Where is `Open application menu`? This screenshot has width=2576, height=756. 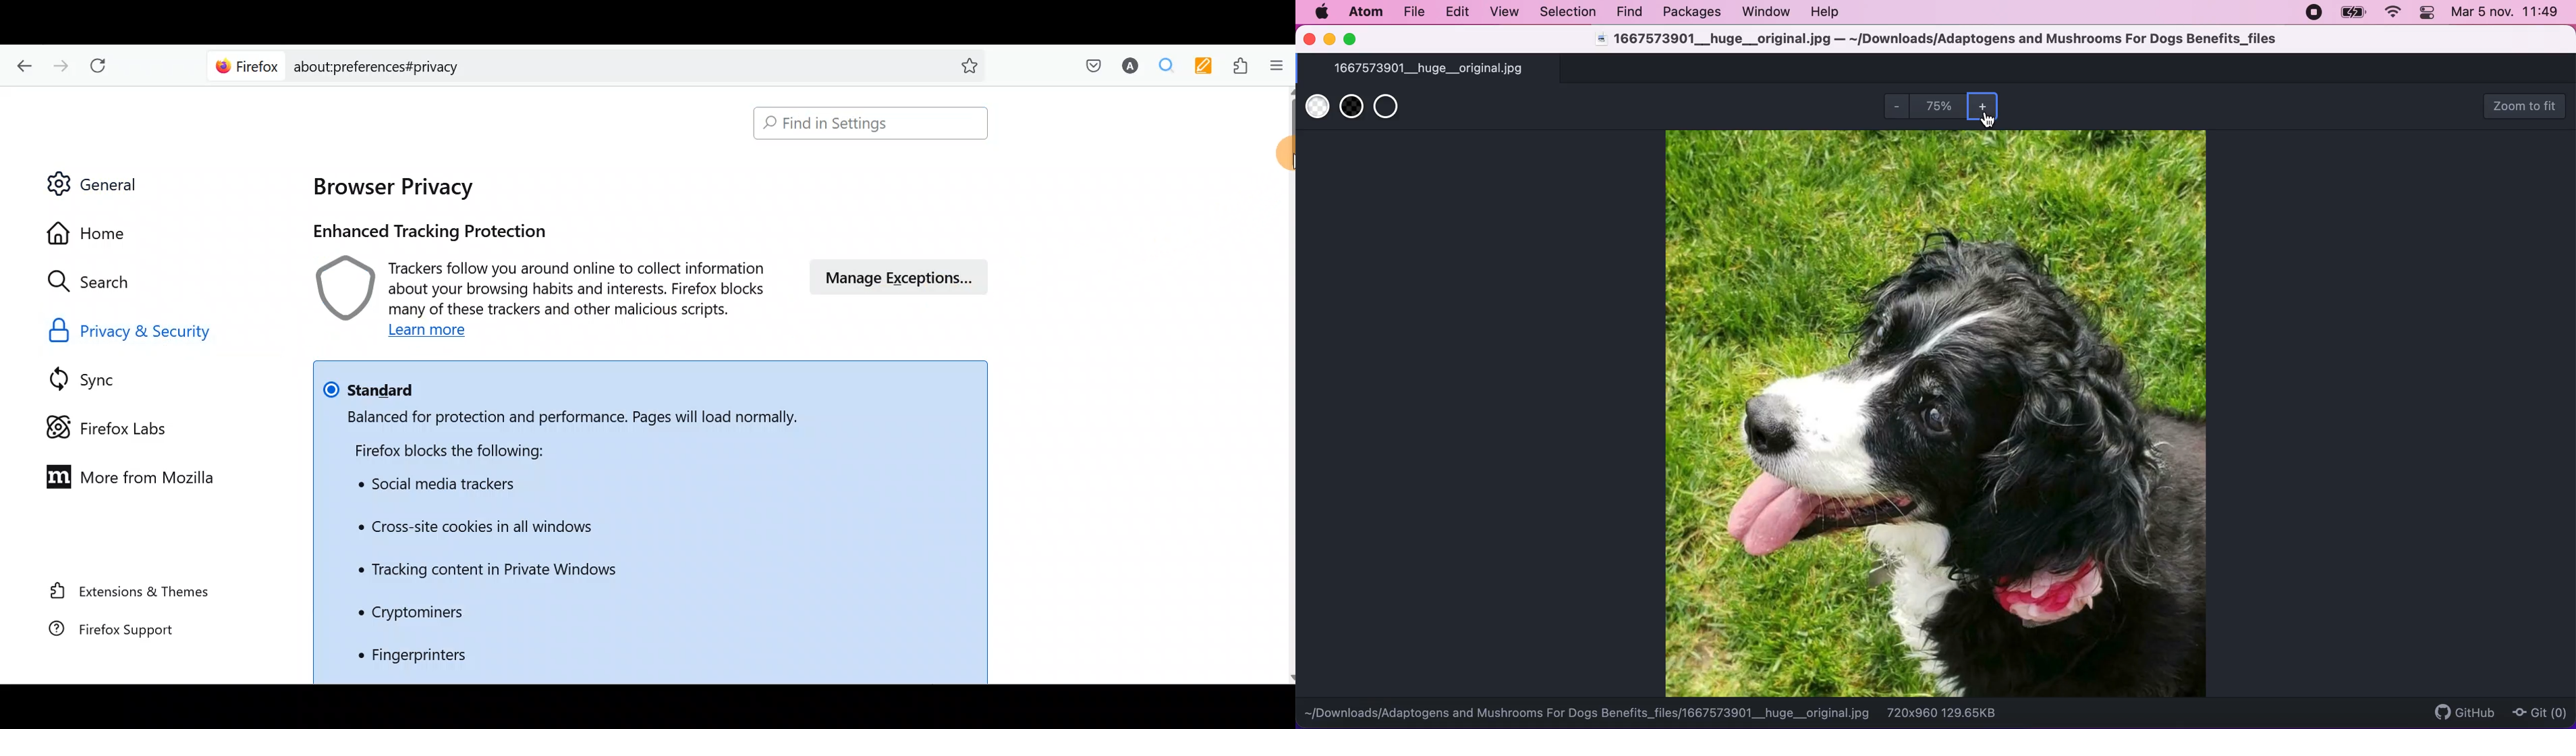
Open application menu is located at coordinates (1275, 67).